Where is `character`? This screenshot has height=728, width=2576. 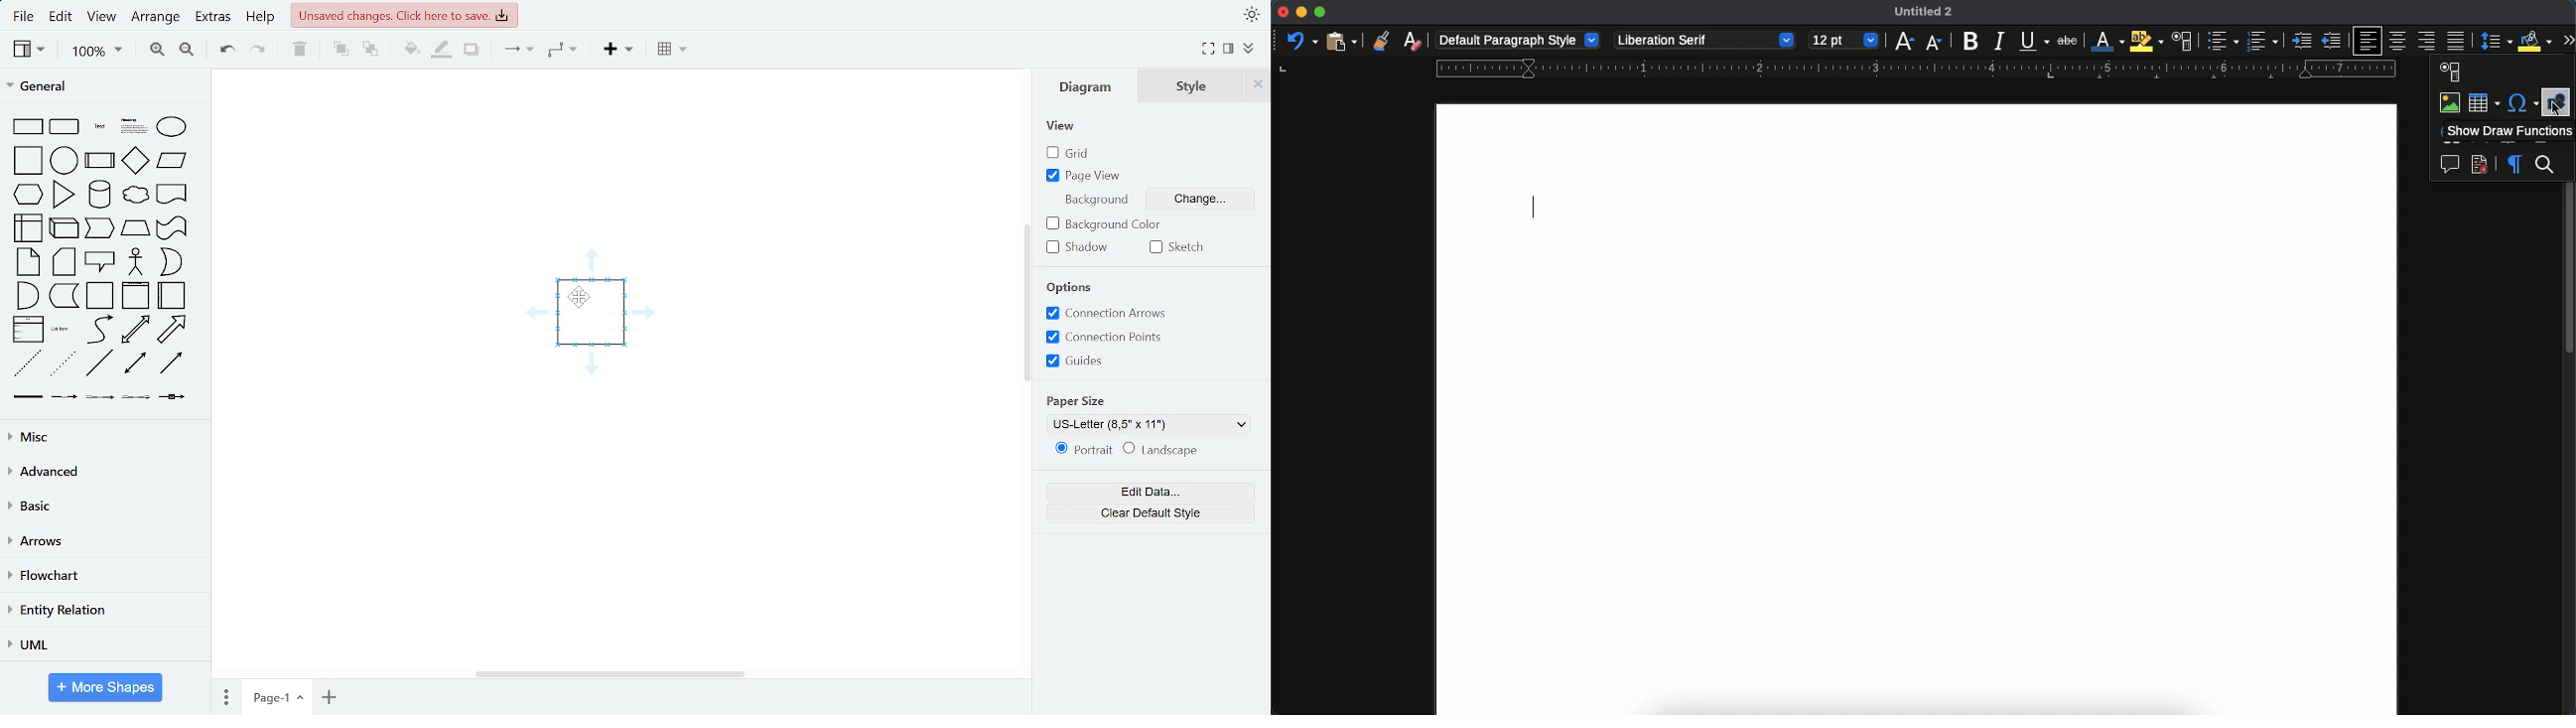 character is located at coordinates (2452, 73).